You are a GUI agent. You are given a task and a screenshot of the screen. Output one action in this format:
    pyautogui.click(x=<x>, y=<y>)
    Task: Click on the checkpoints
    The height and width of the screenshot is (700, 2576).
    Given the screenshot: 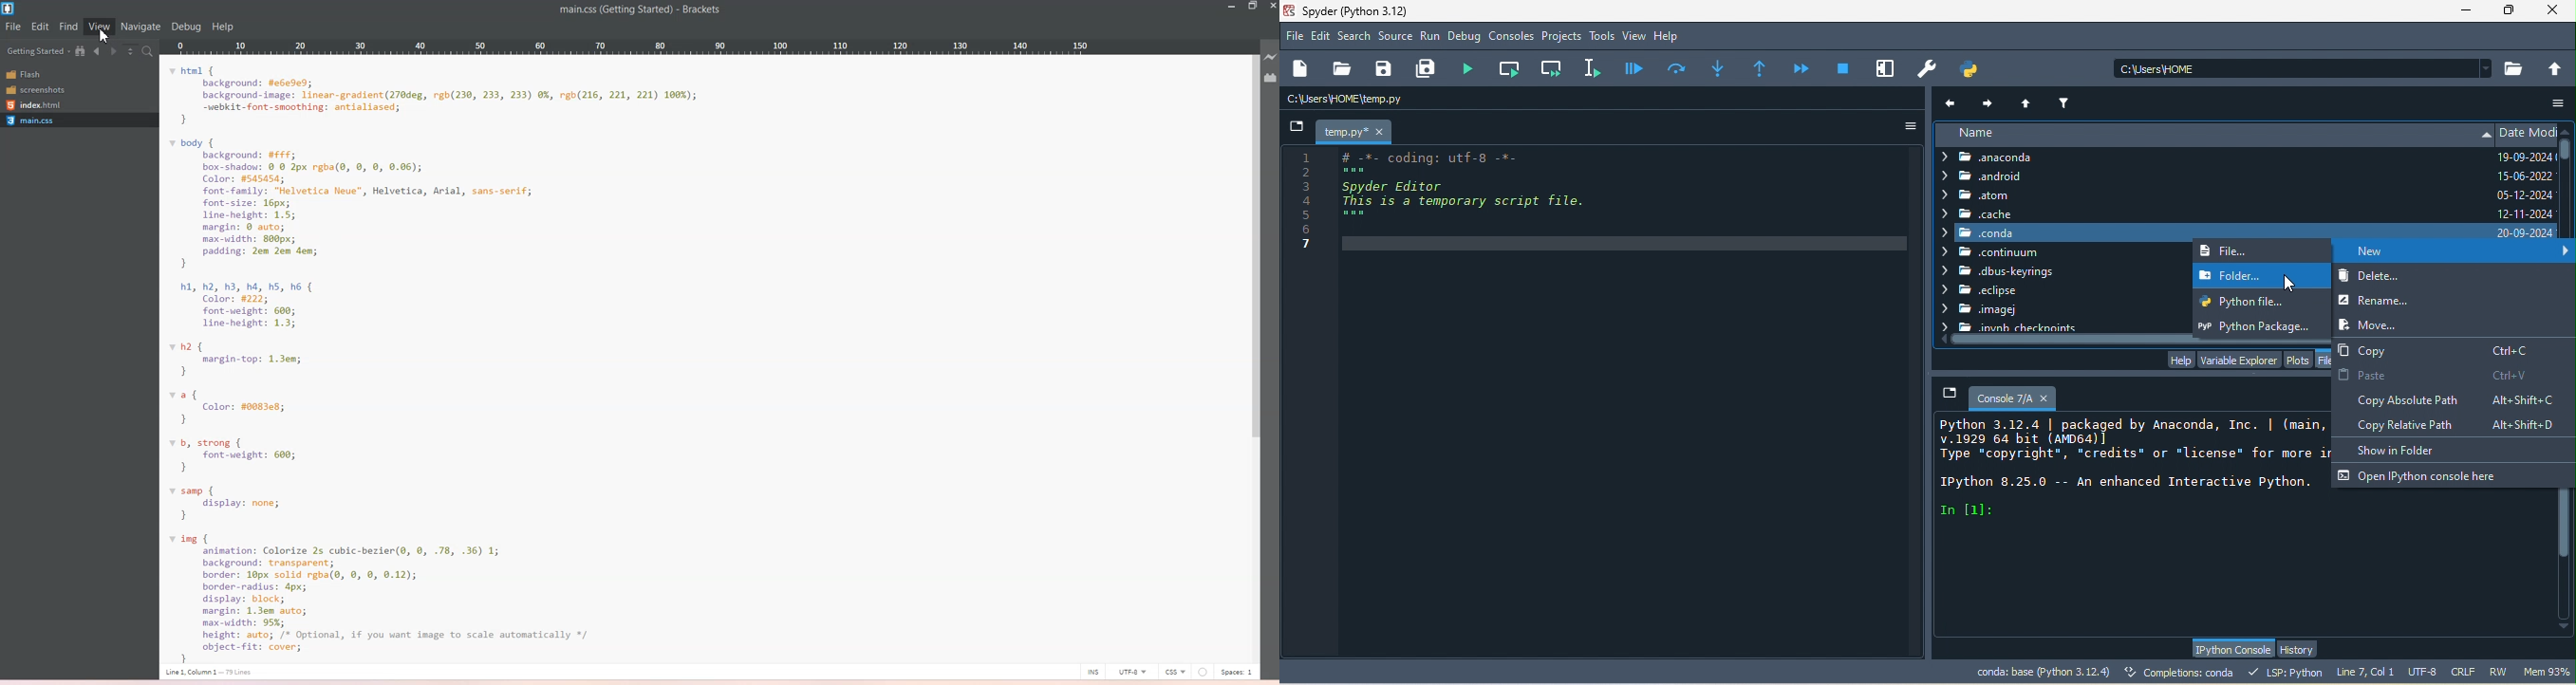 What is the action you would take?
    pyautogui.click(x=2009, y=326)
    